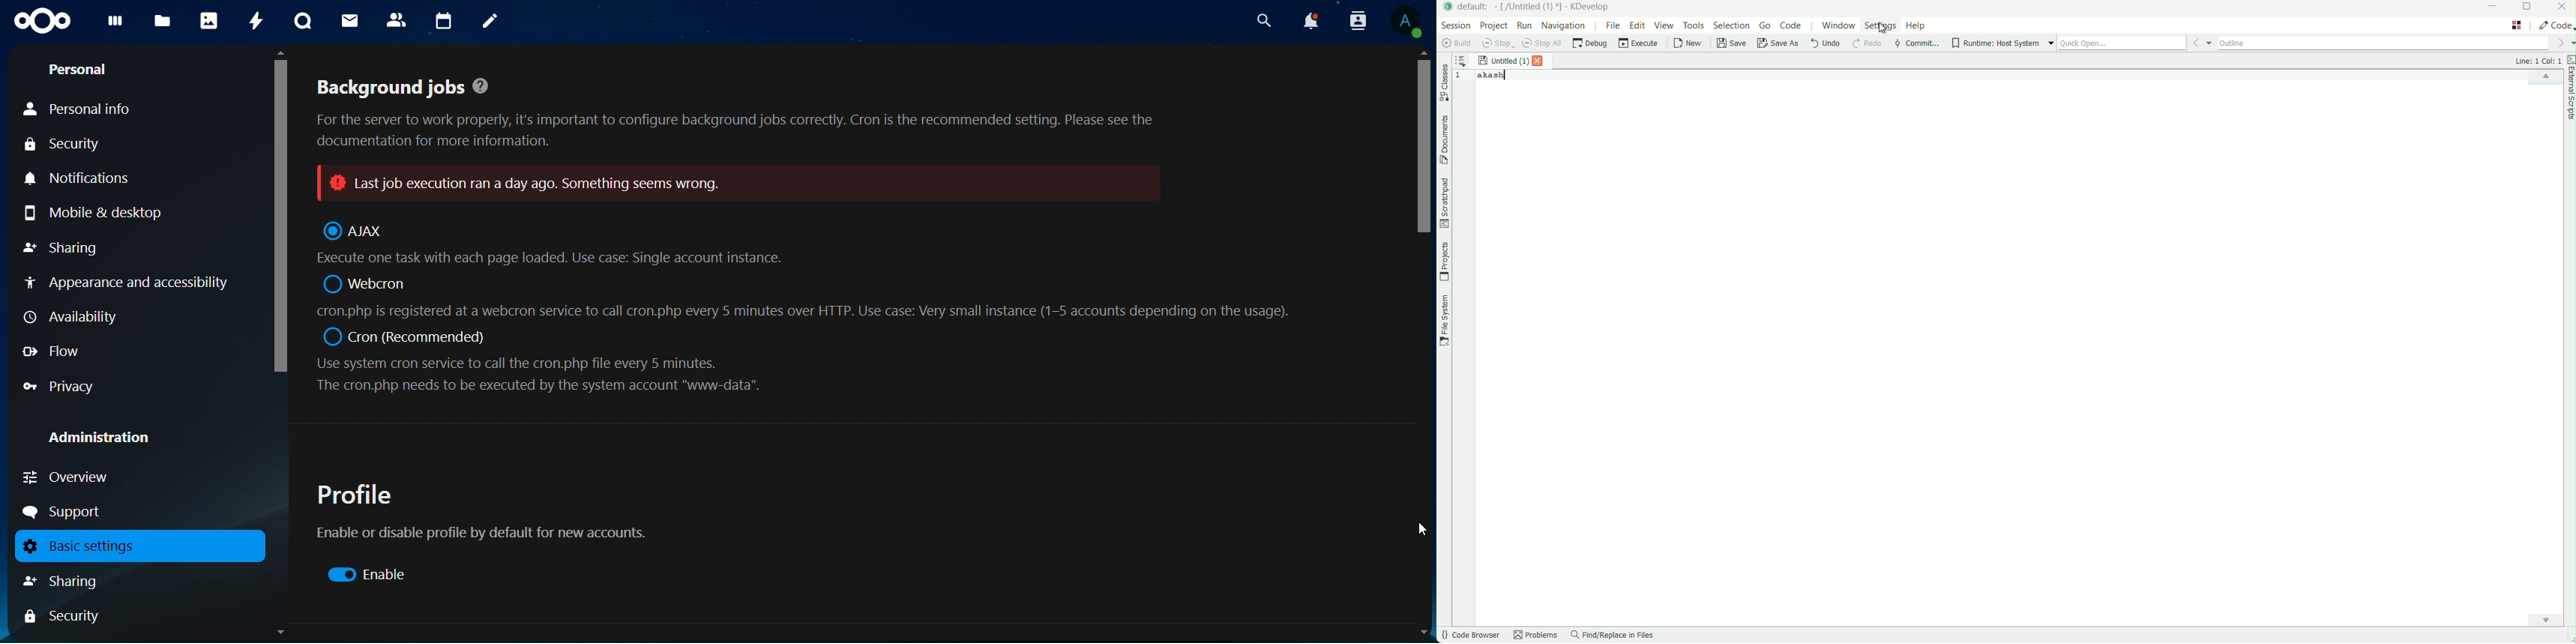 This screenshot has width=2576, height=644. Describe the element at coordinates (85, 179) in the screenshot. I see `notifications` at that location.